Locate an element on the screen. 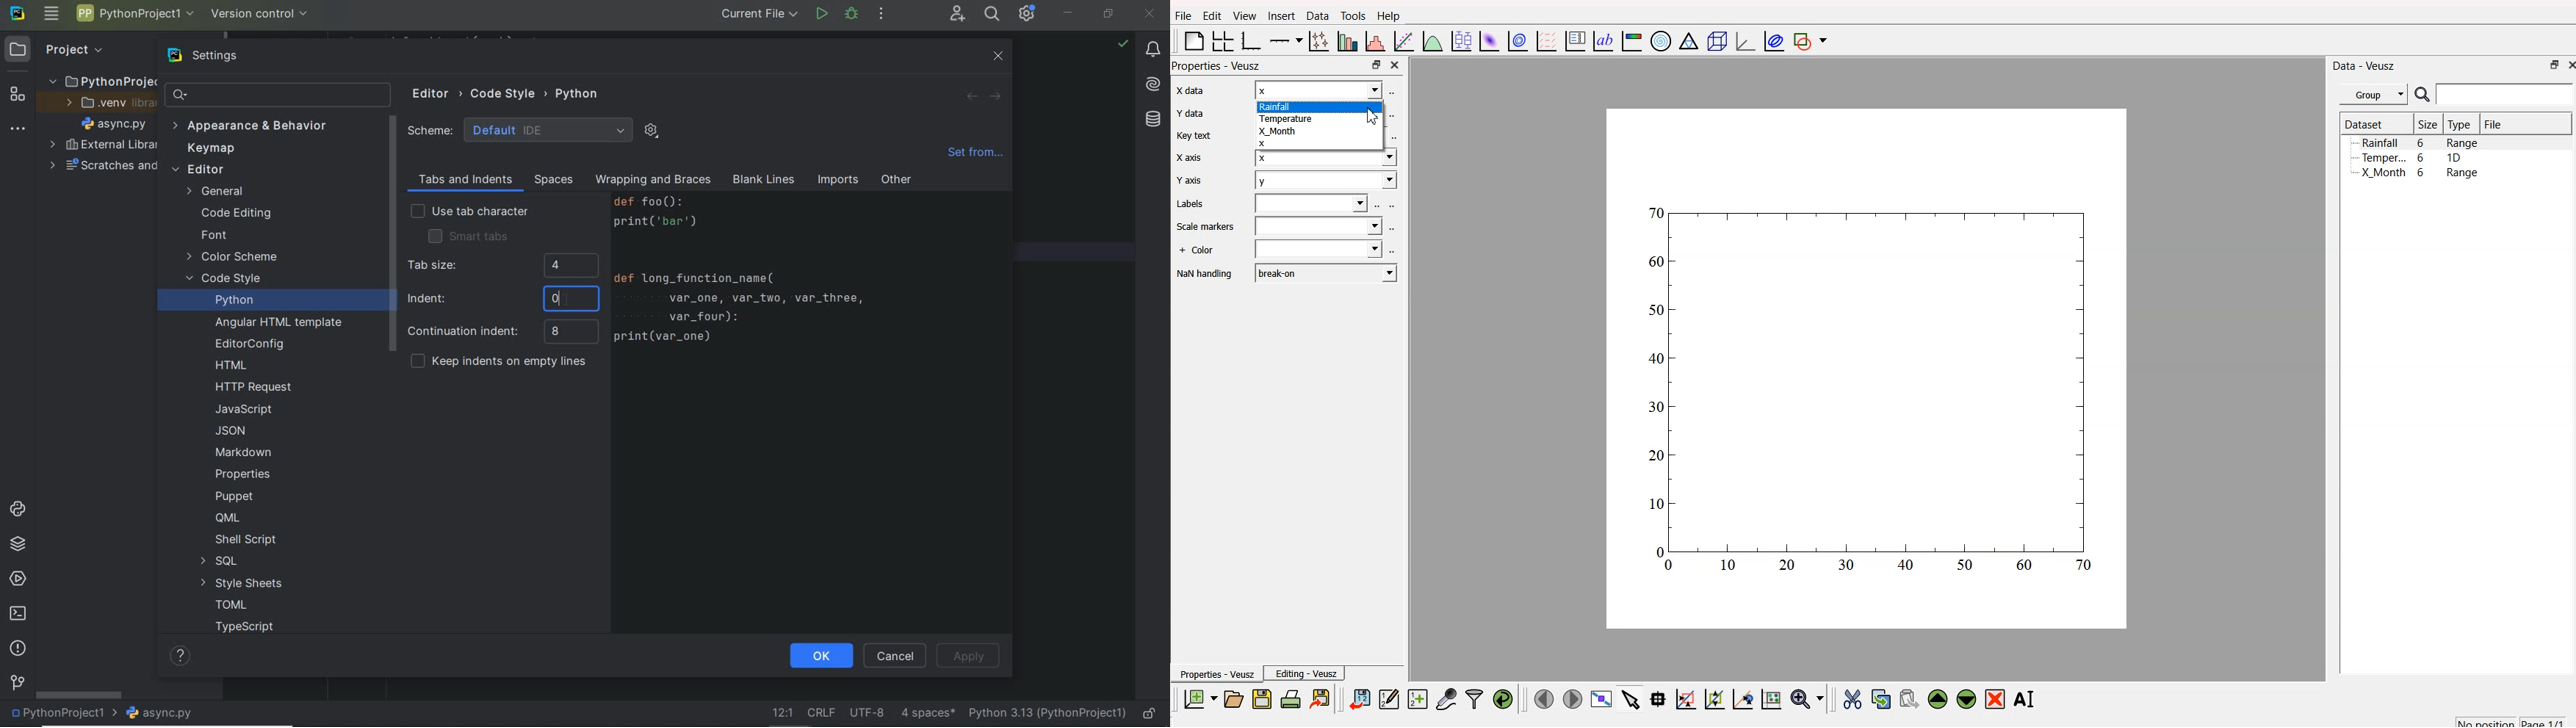 This screenshot has width=2576, height=728. 3D graph is located at coordinates (1740, 40).